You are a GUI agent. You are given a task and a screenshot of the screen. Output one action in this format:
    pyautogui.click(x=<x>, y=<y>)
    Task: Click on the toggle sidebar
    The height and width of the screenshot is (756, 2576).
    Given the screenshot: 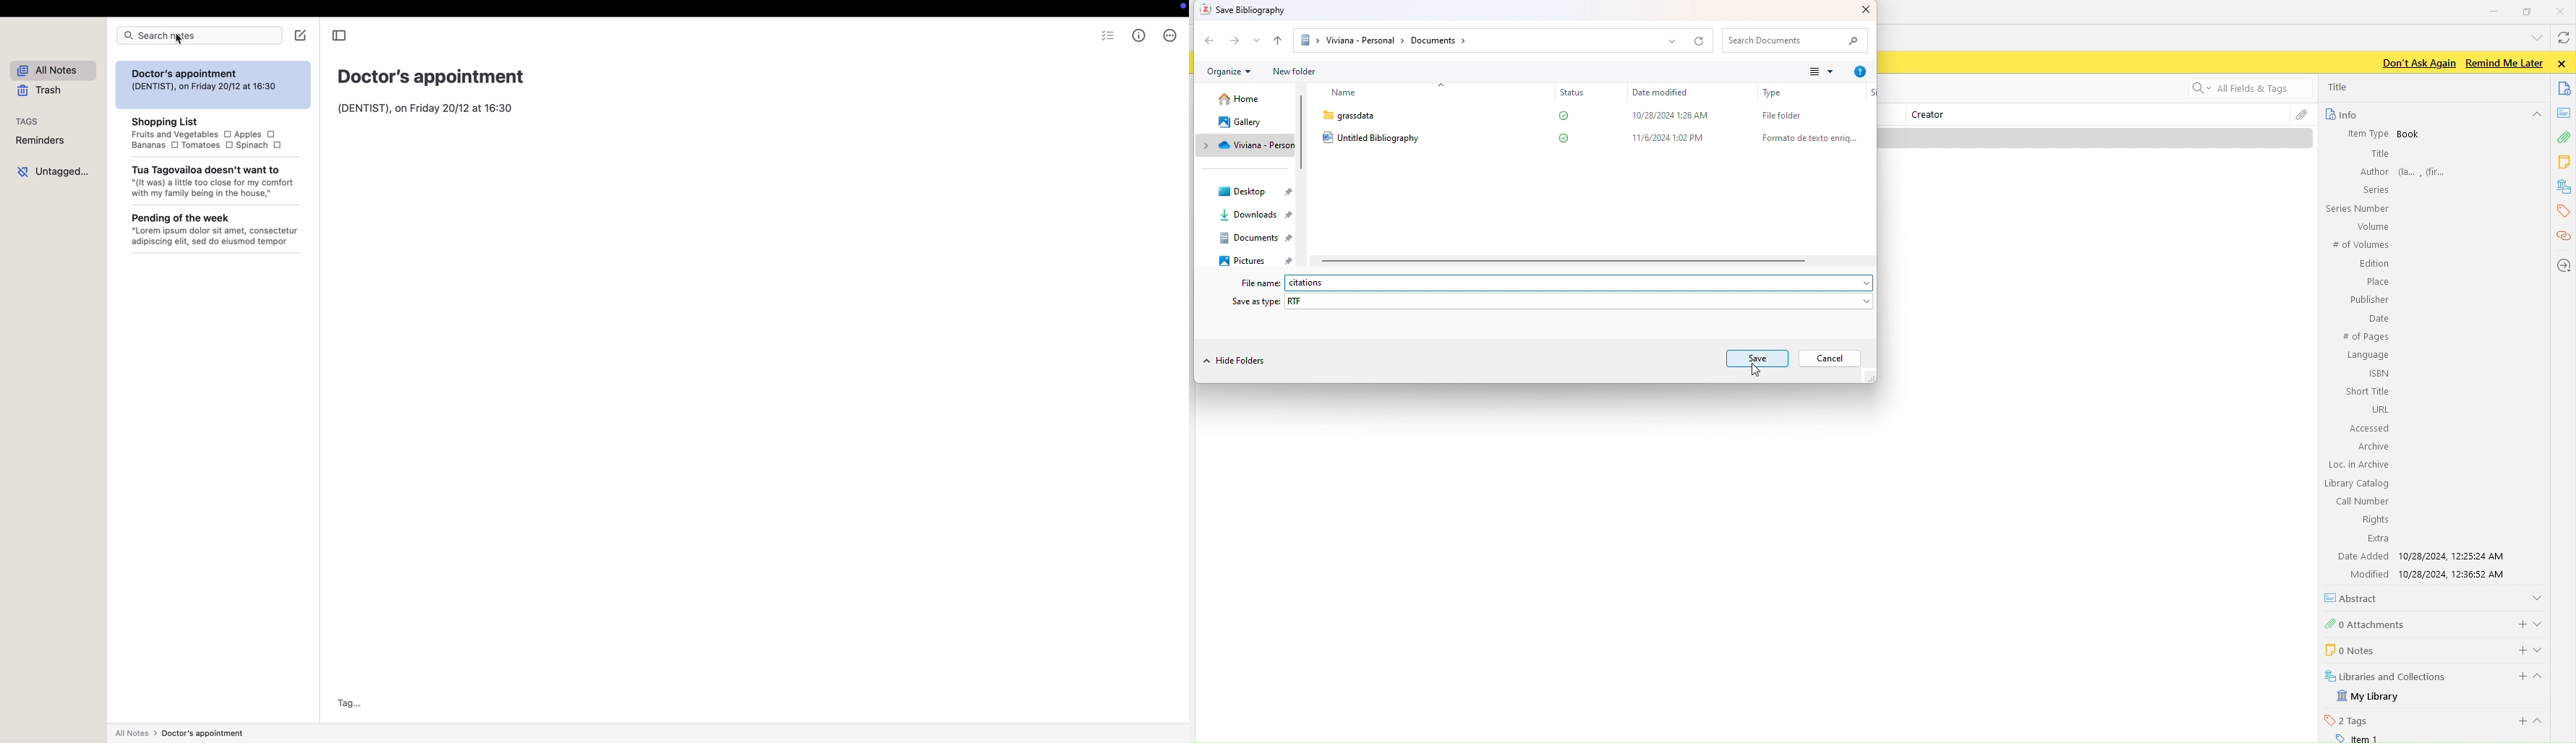 What is the action you would take?
    pyautogui.click(x=341, y=36)
    